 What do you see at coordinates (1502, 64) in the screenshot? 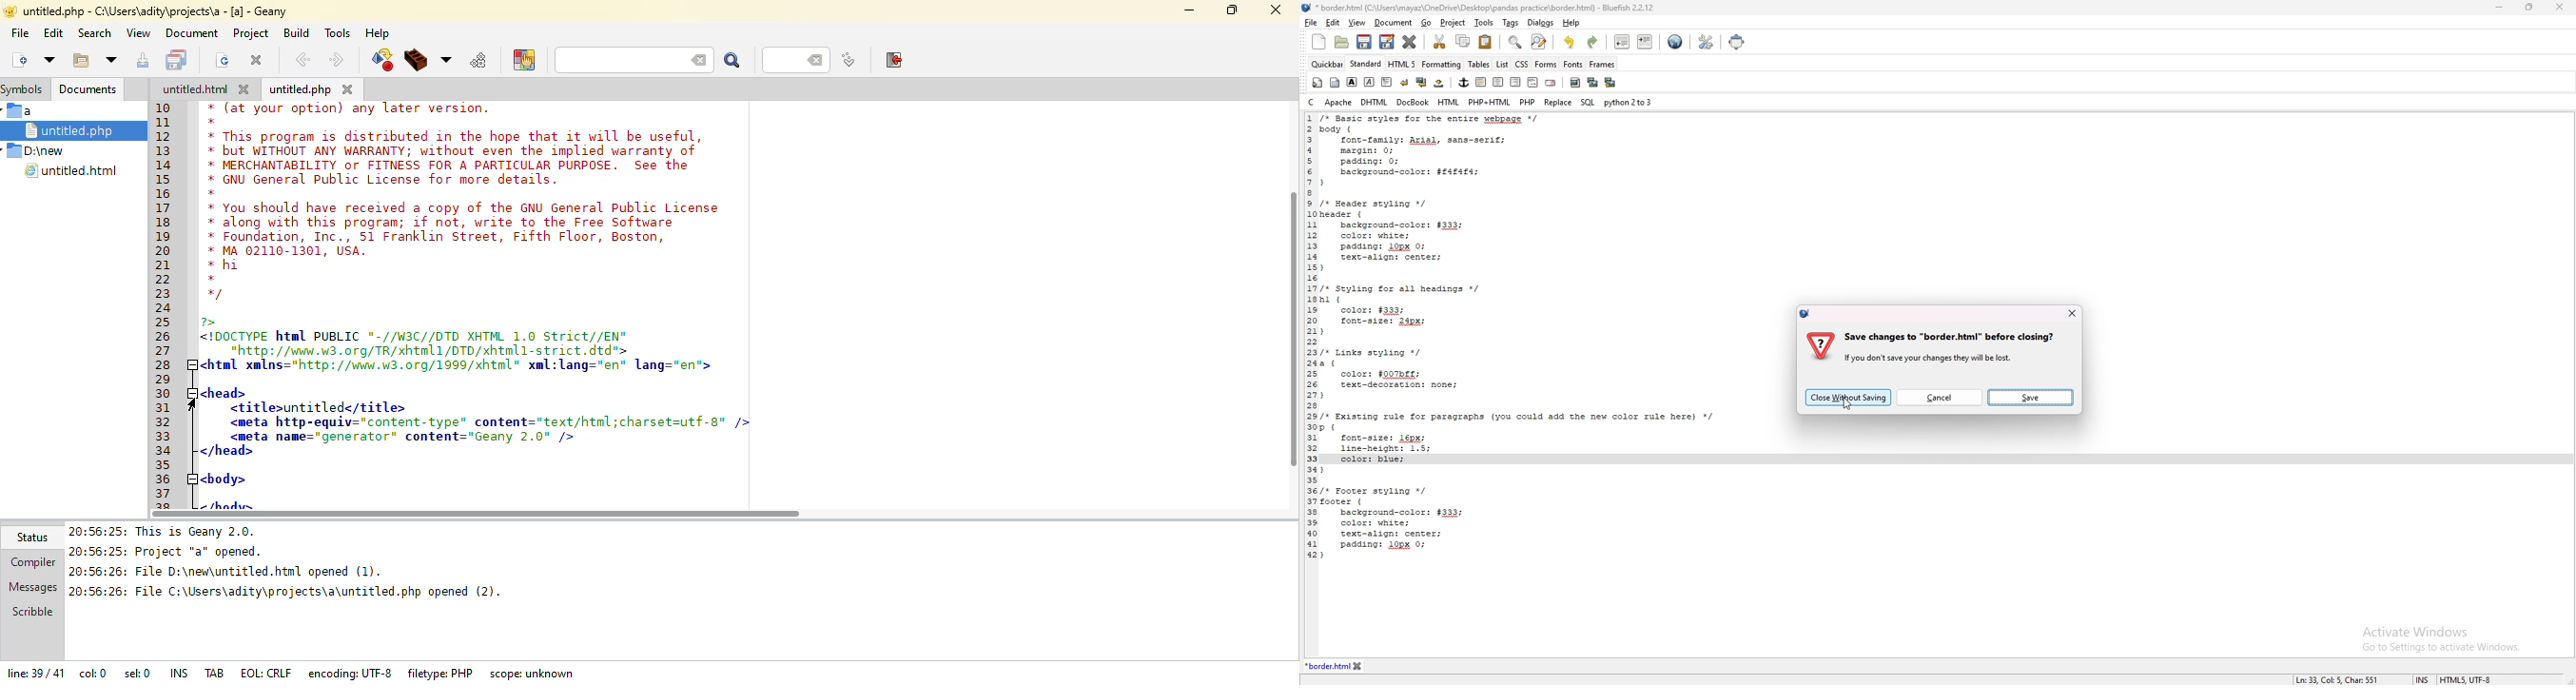
I see `list` at bounding box center [1502, 64].